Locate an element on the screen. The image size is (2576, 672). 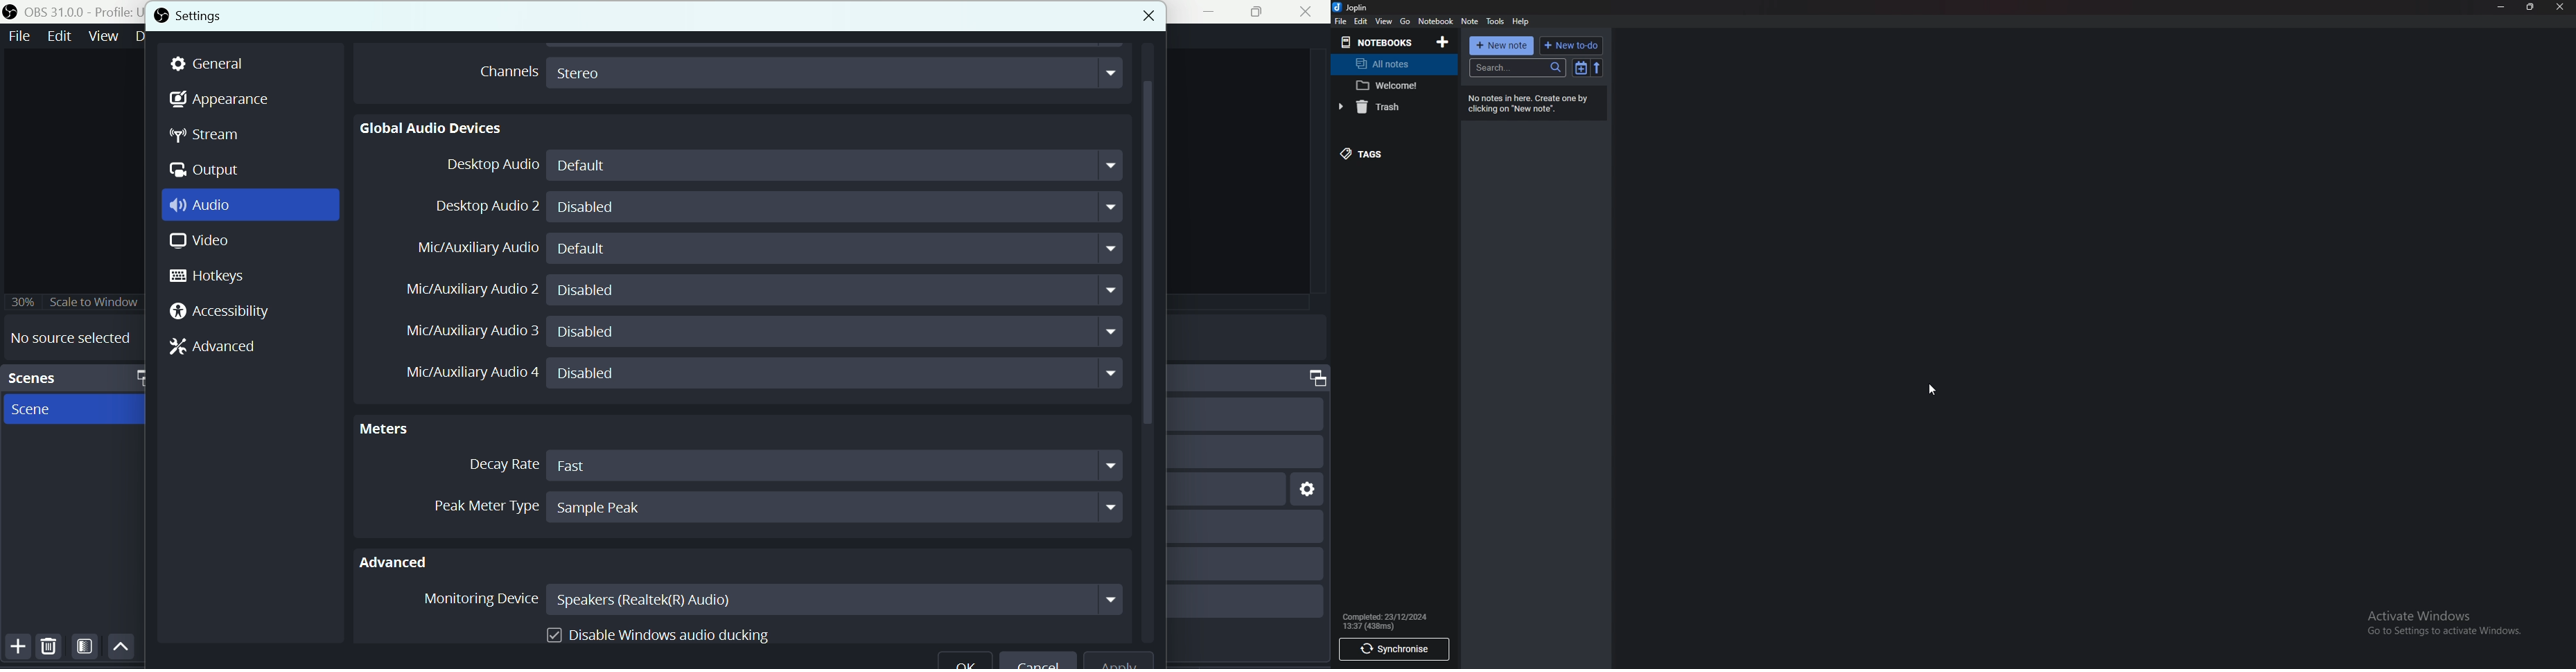
maximise is located at coordinates (1260, 12).